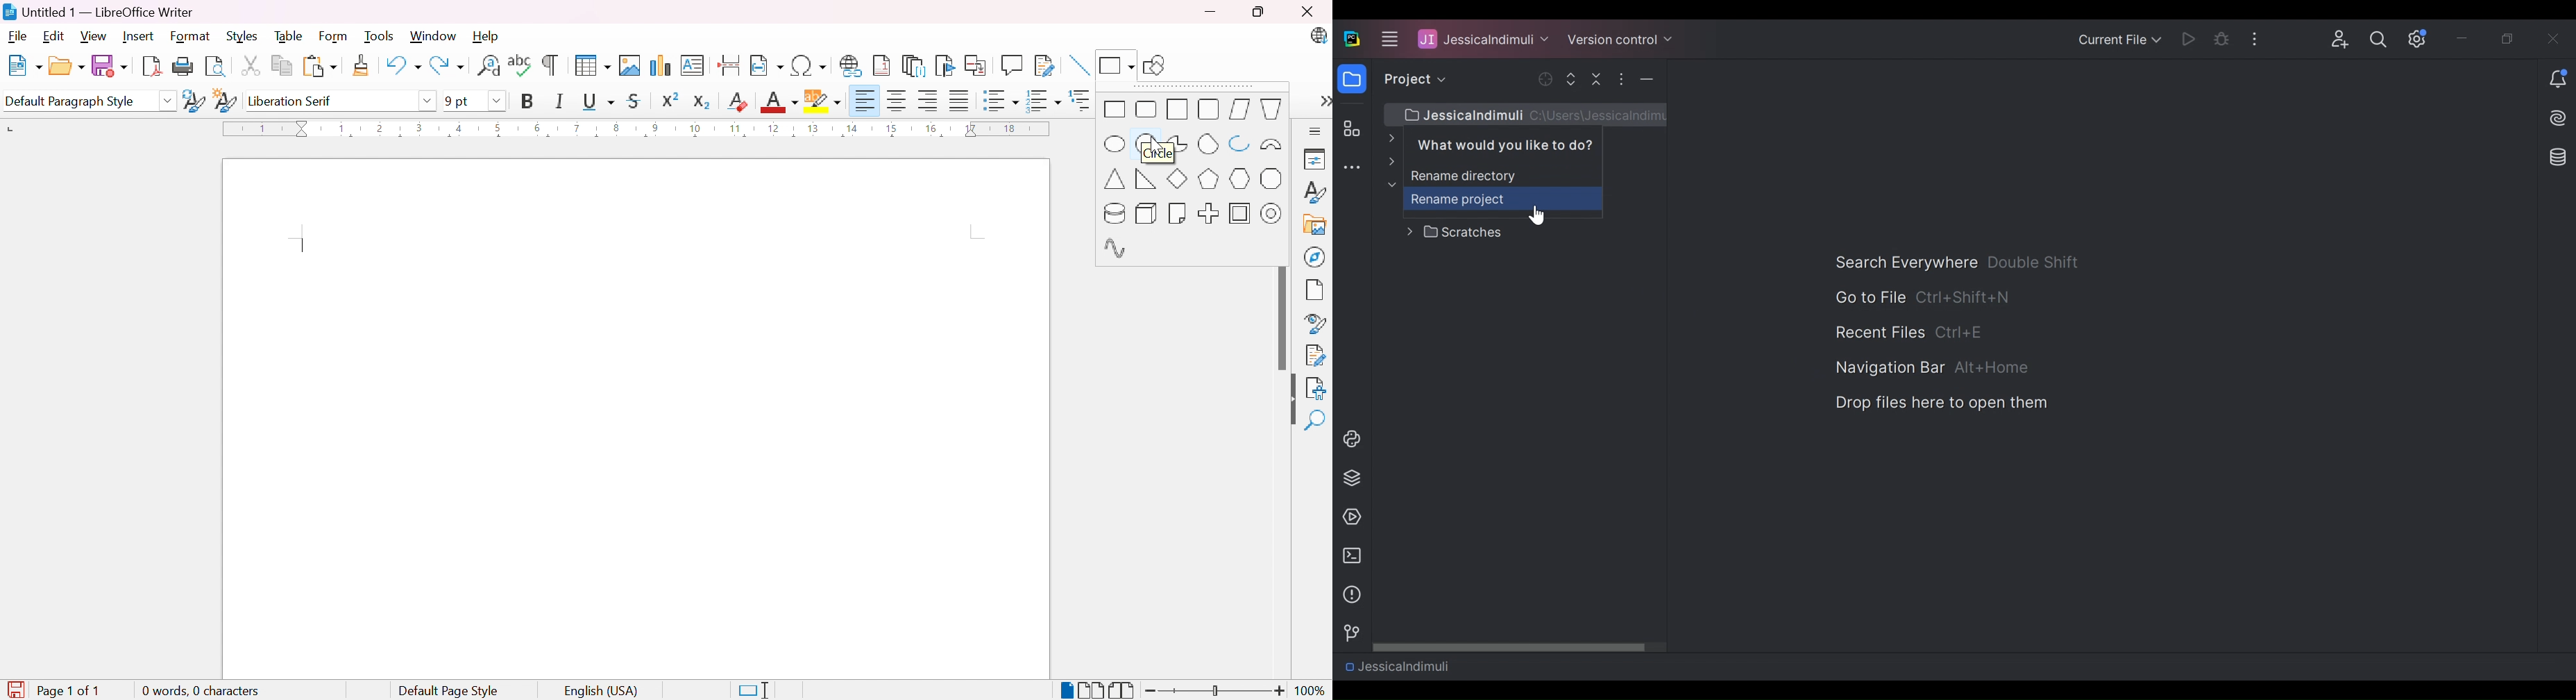 This screenshot has height=700, width=2576. What do you see at coordinates (1208, 108) in the screenshot?
I see `Square, Square rounded` at bounding box center [1208, 108].